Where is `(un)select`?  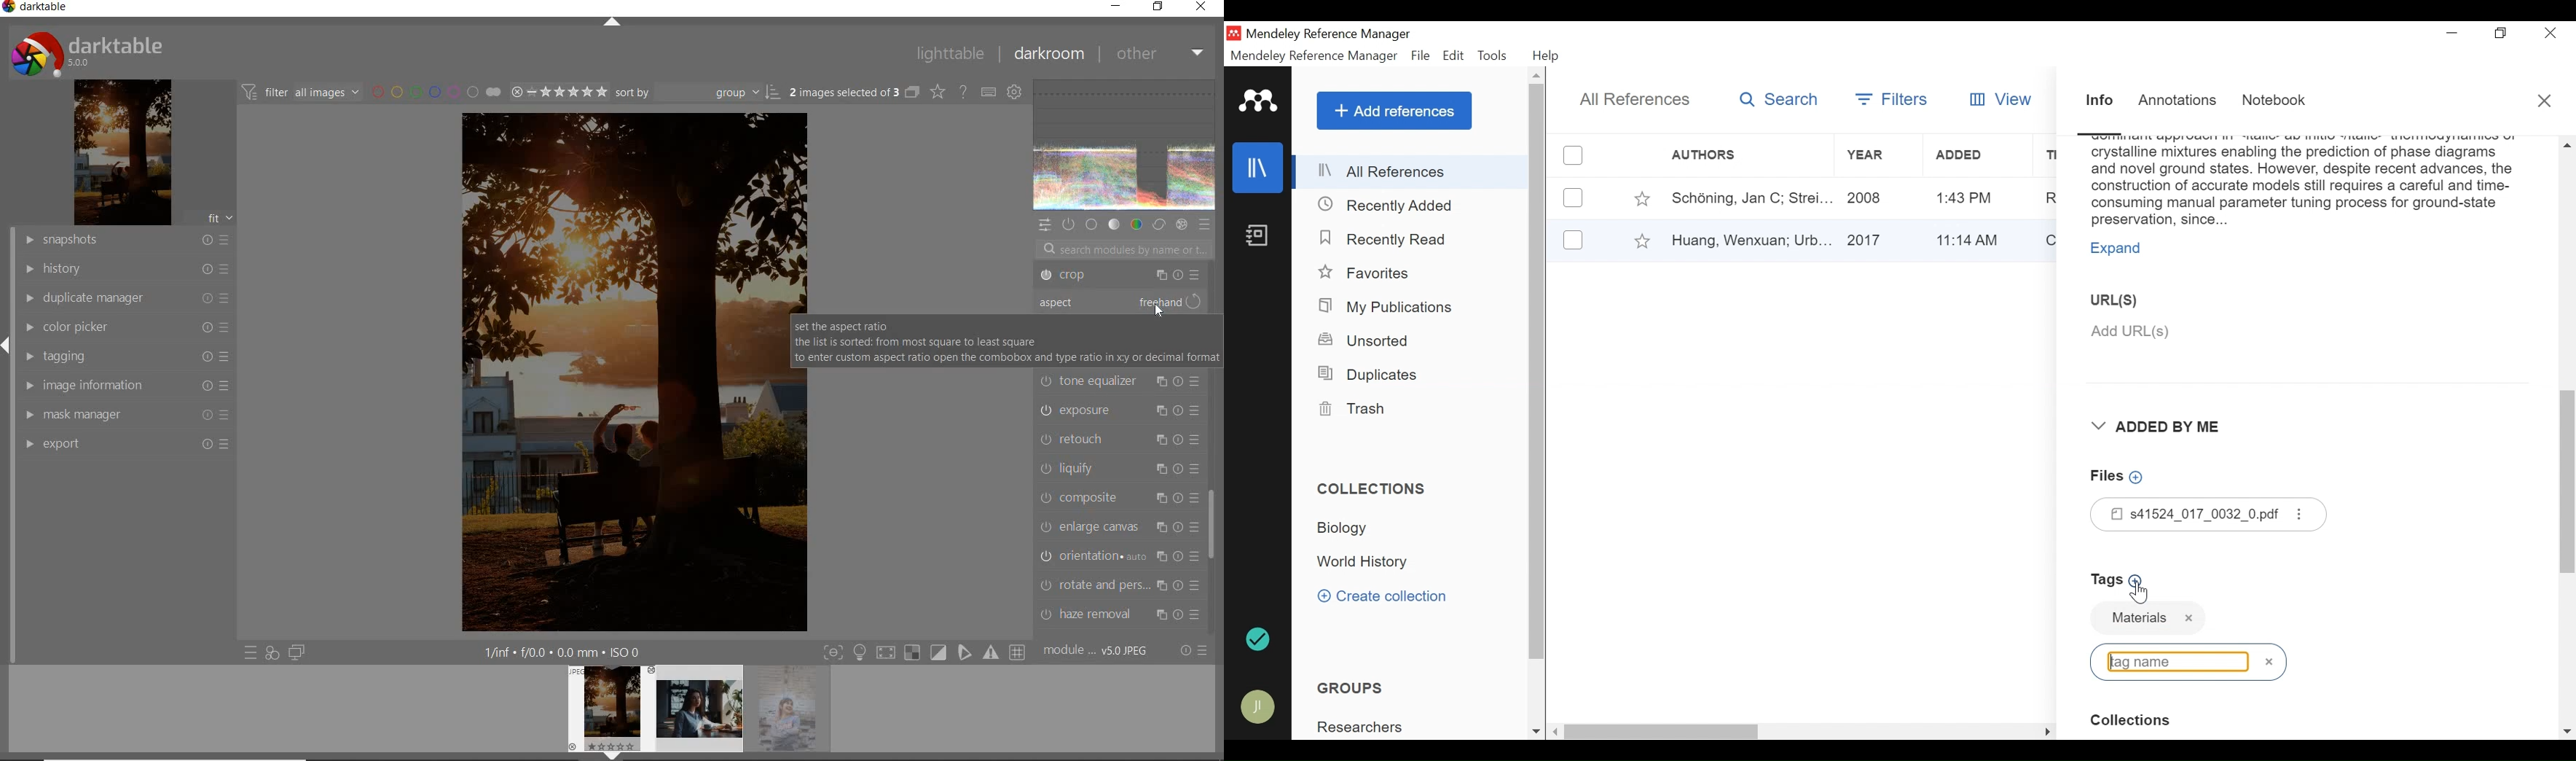
(un)select is located at coordinates (1573, 240).